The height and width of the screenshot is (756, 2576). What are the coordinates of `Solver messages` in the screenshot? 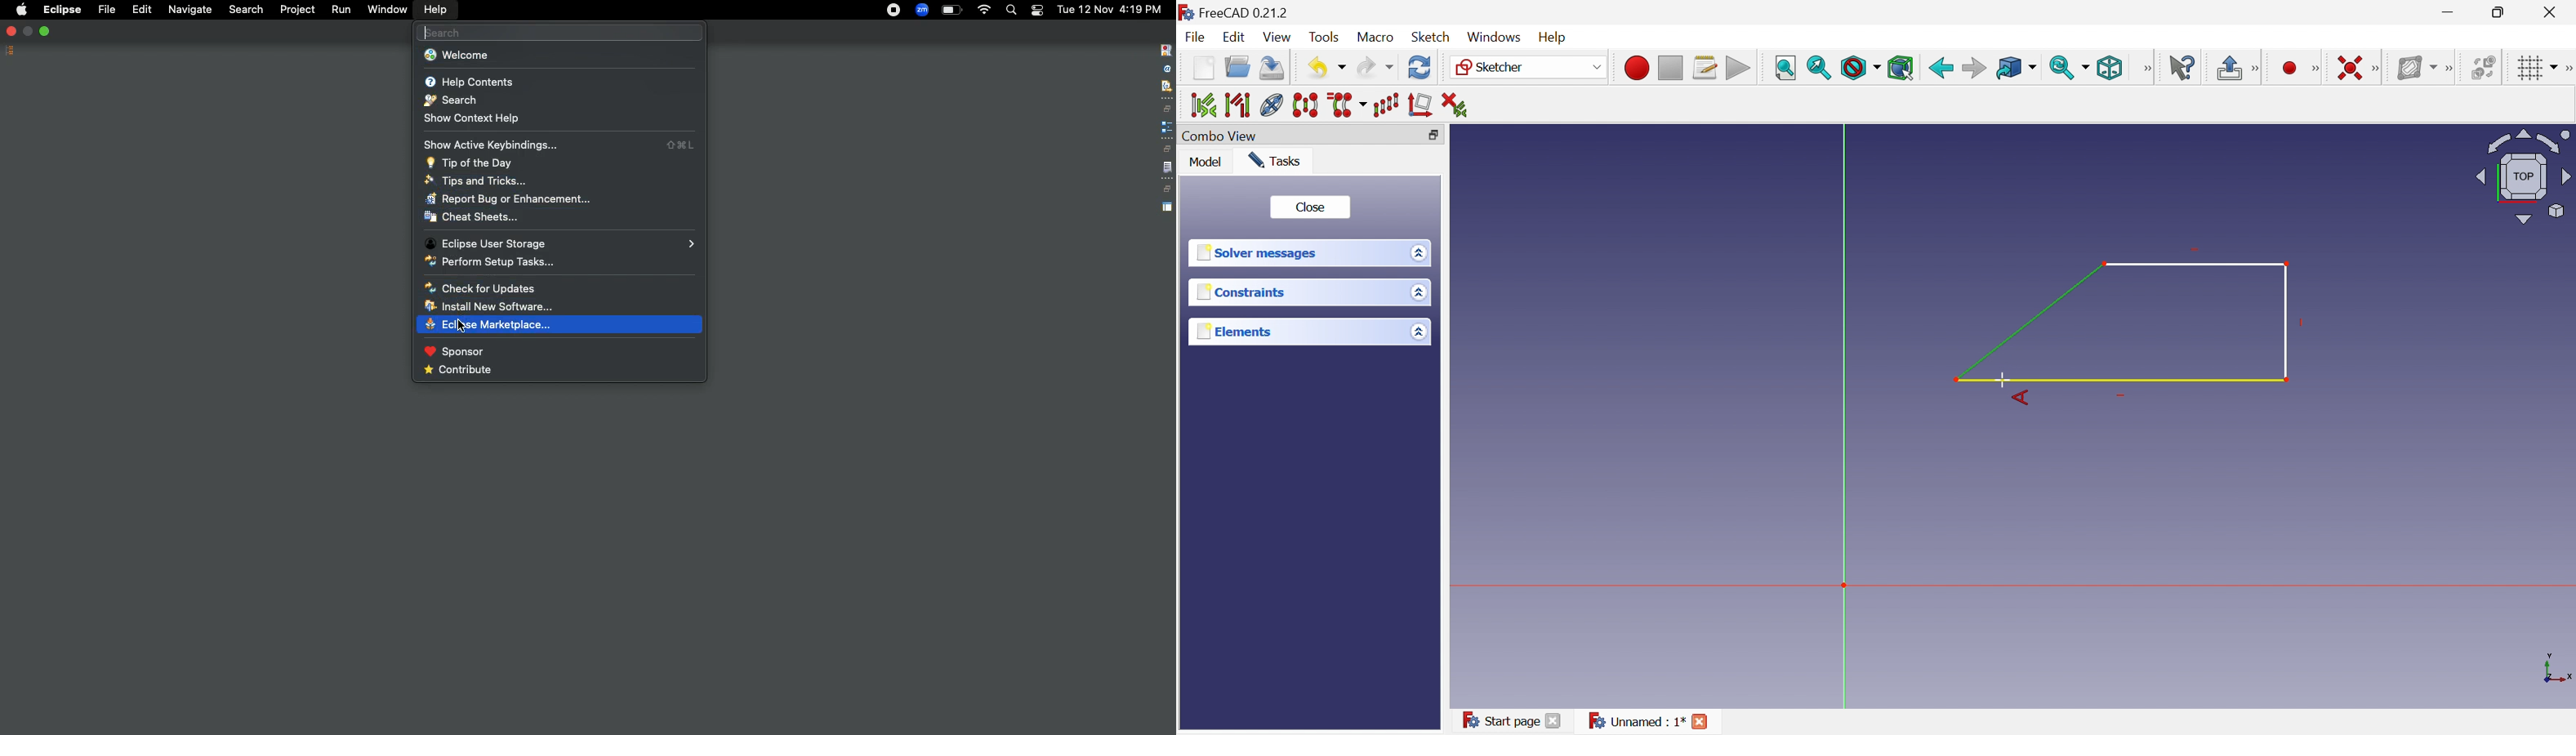 It's located at (1261, 254).